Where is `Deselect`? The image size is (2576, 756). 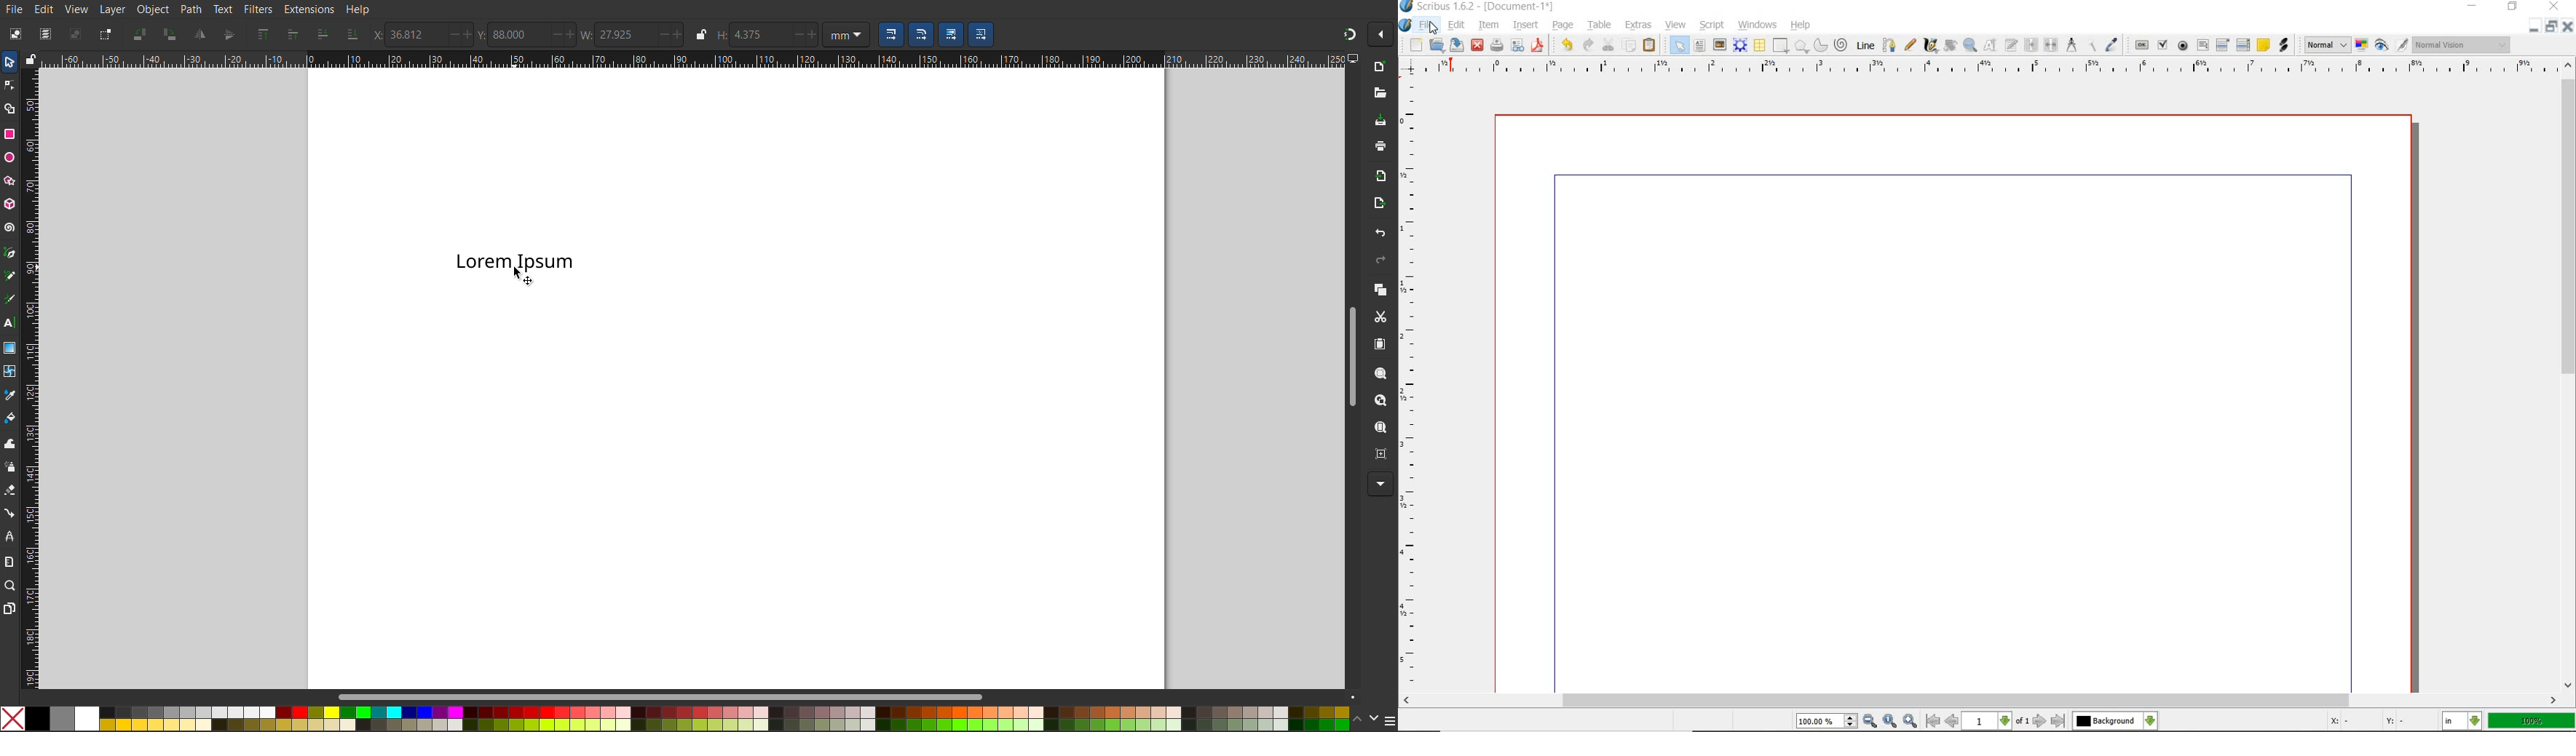 Deselect is located at coordinates (74, 33).